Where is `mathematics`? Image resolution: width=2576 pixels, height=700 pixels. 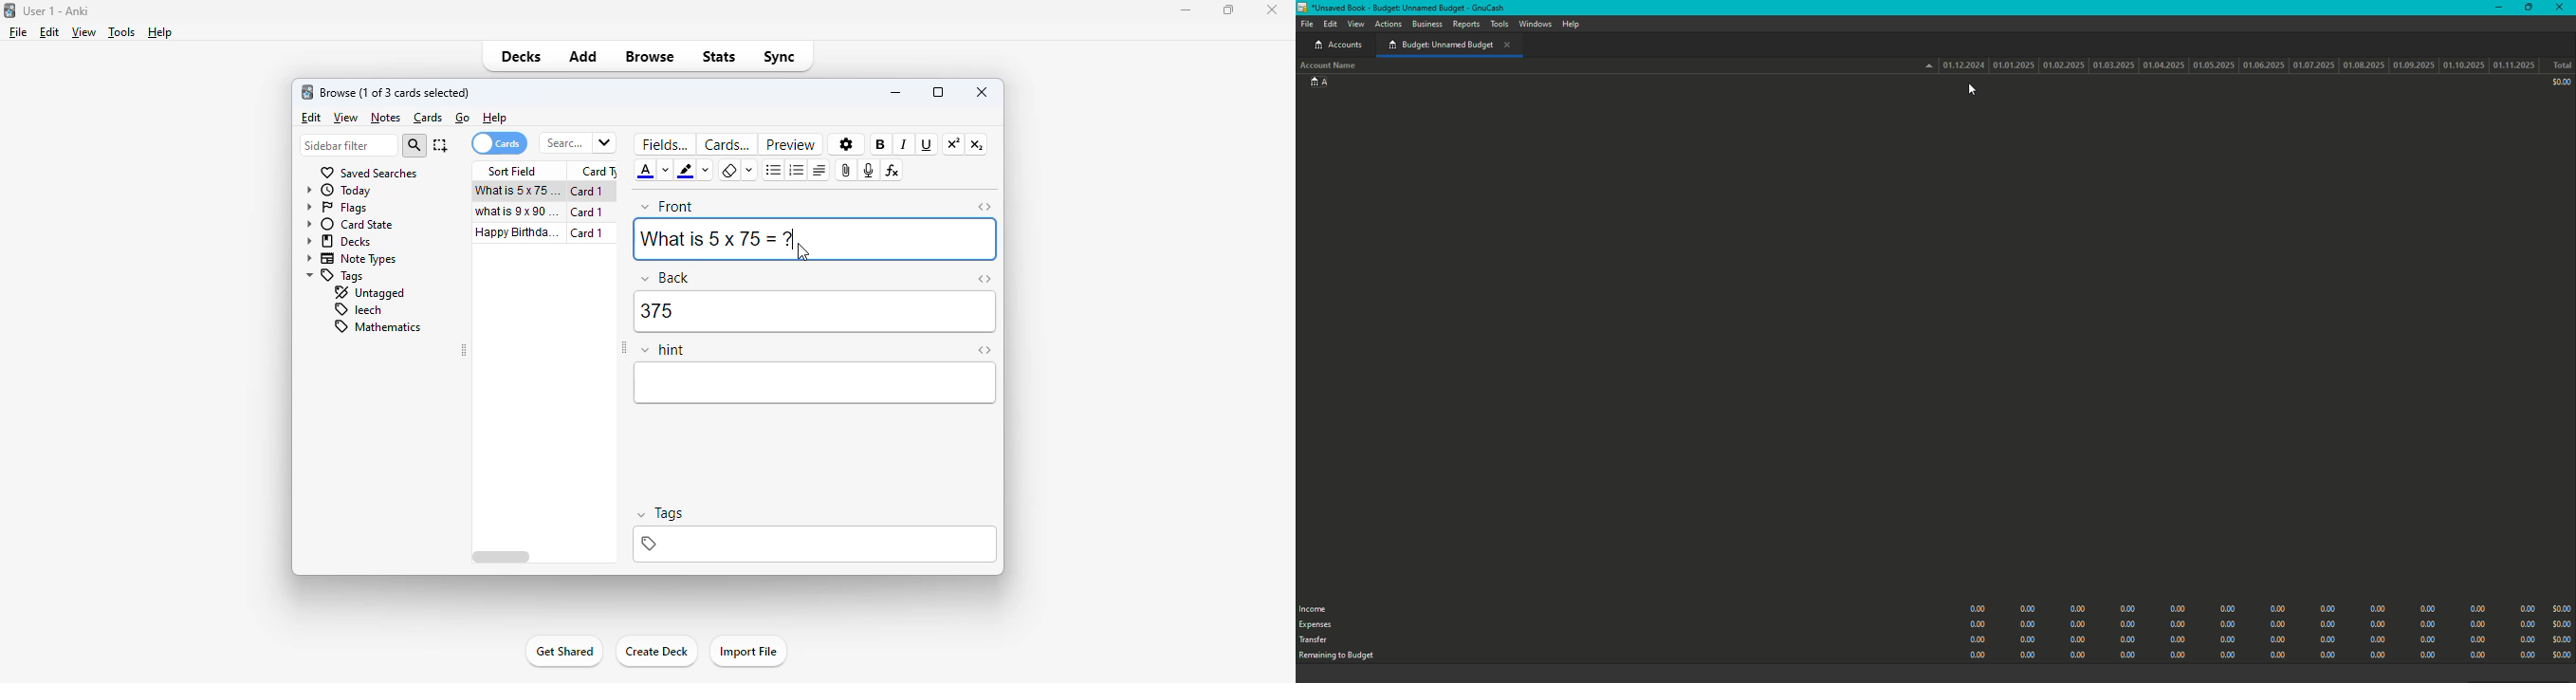 mathematics is located at coordinates (379, 327).